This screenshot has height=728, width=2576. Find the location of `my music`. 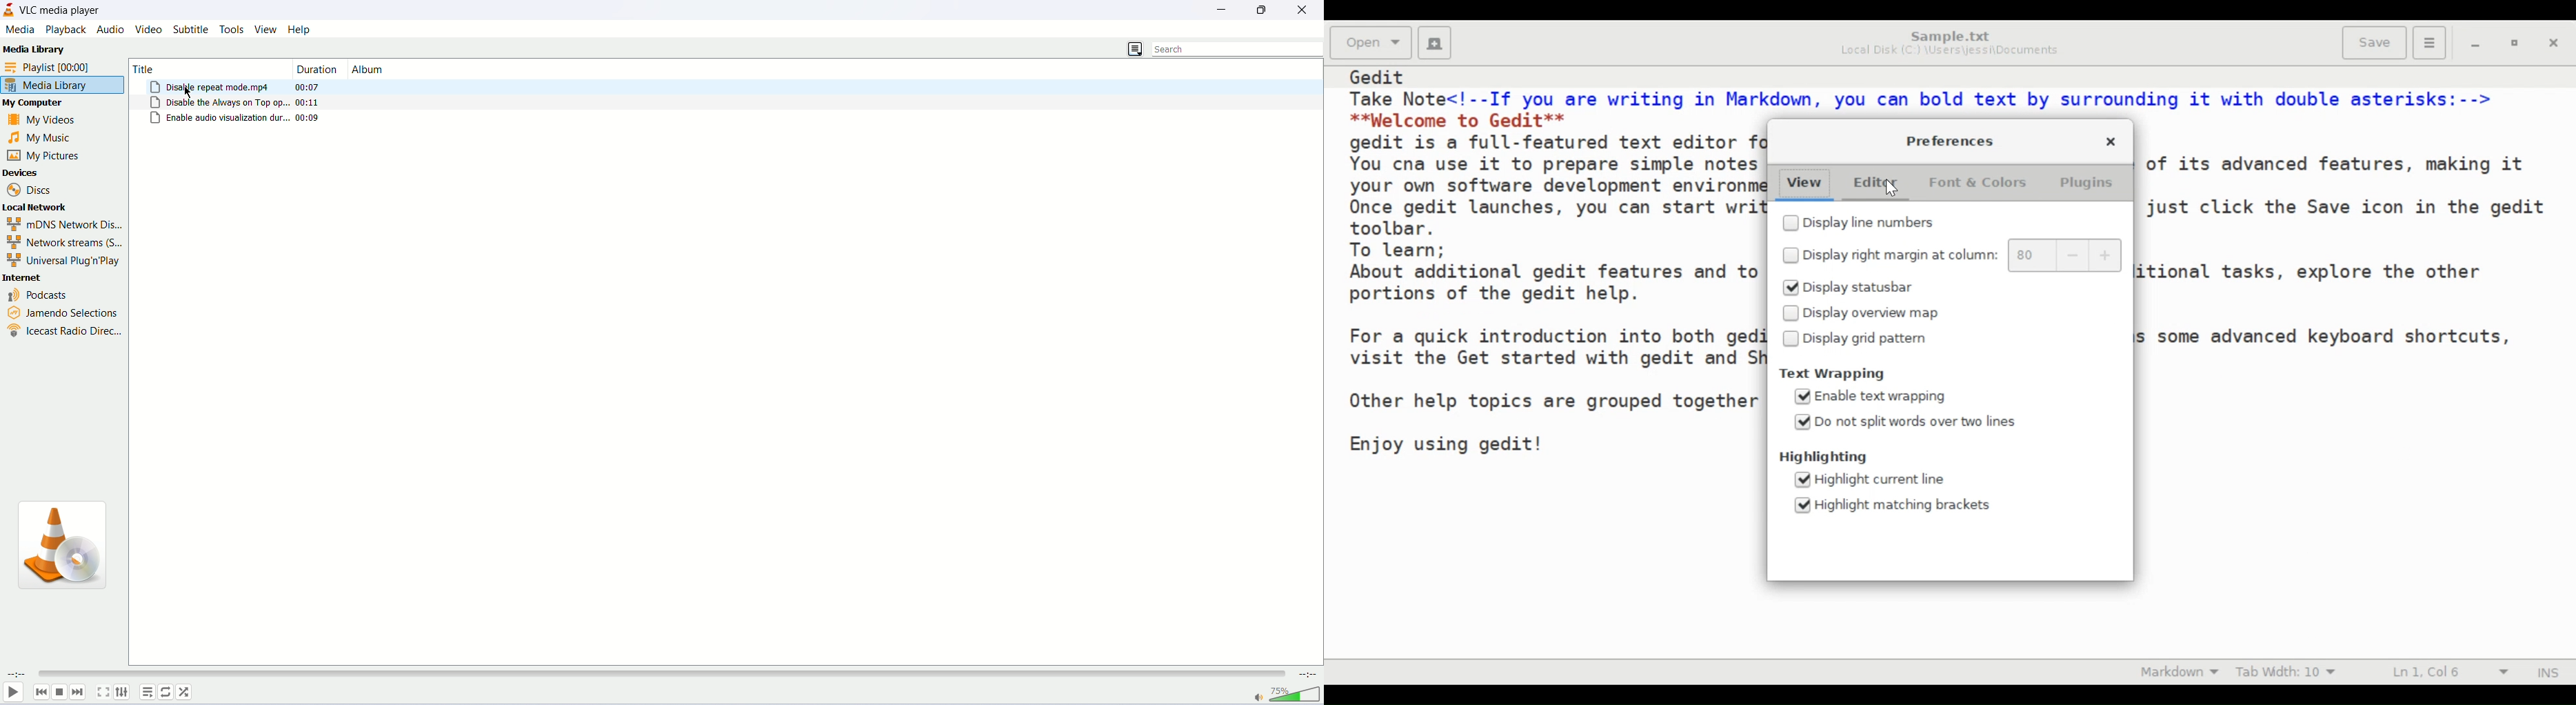

my music is located at coordinates (50, 138).